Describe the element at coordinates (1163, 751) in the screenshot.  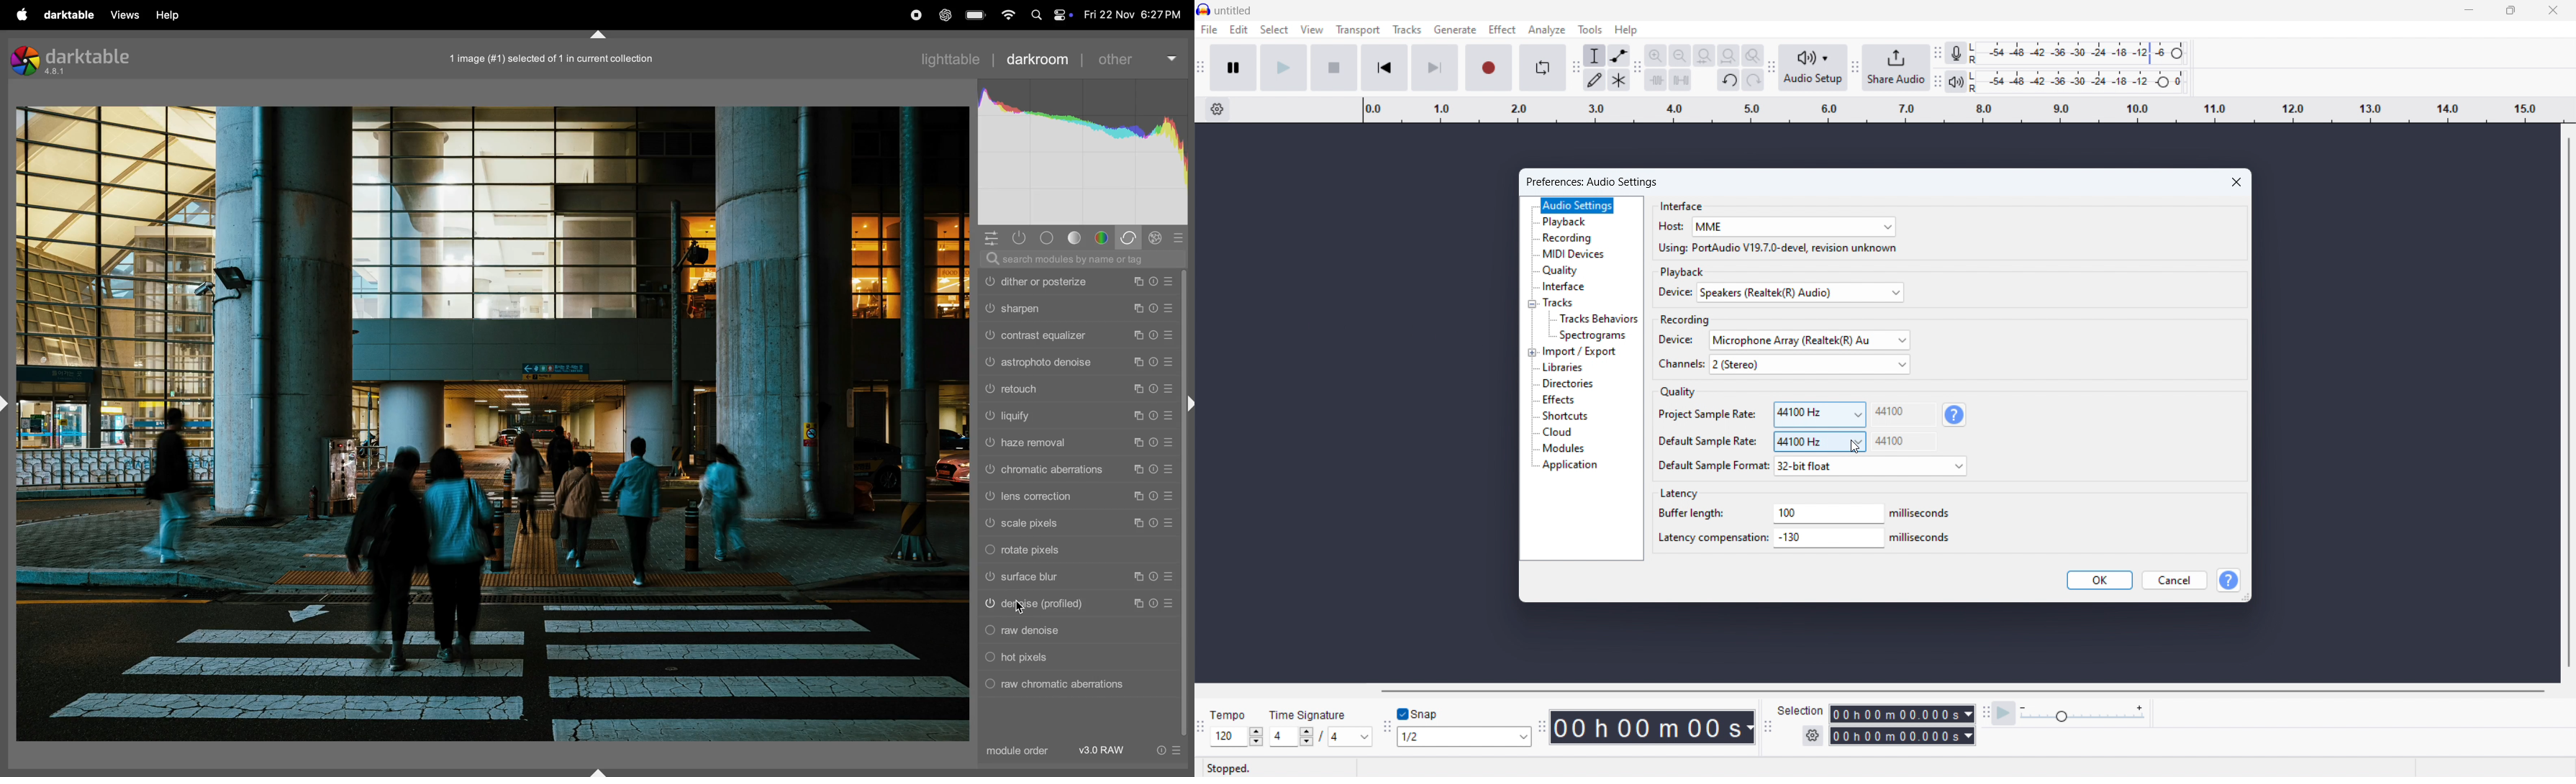
I see `reset` at that location.